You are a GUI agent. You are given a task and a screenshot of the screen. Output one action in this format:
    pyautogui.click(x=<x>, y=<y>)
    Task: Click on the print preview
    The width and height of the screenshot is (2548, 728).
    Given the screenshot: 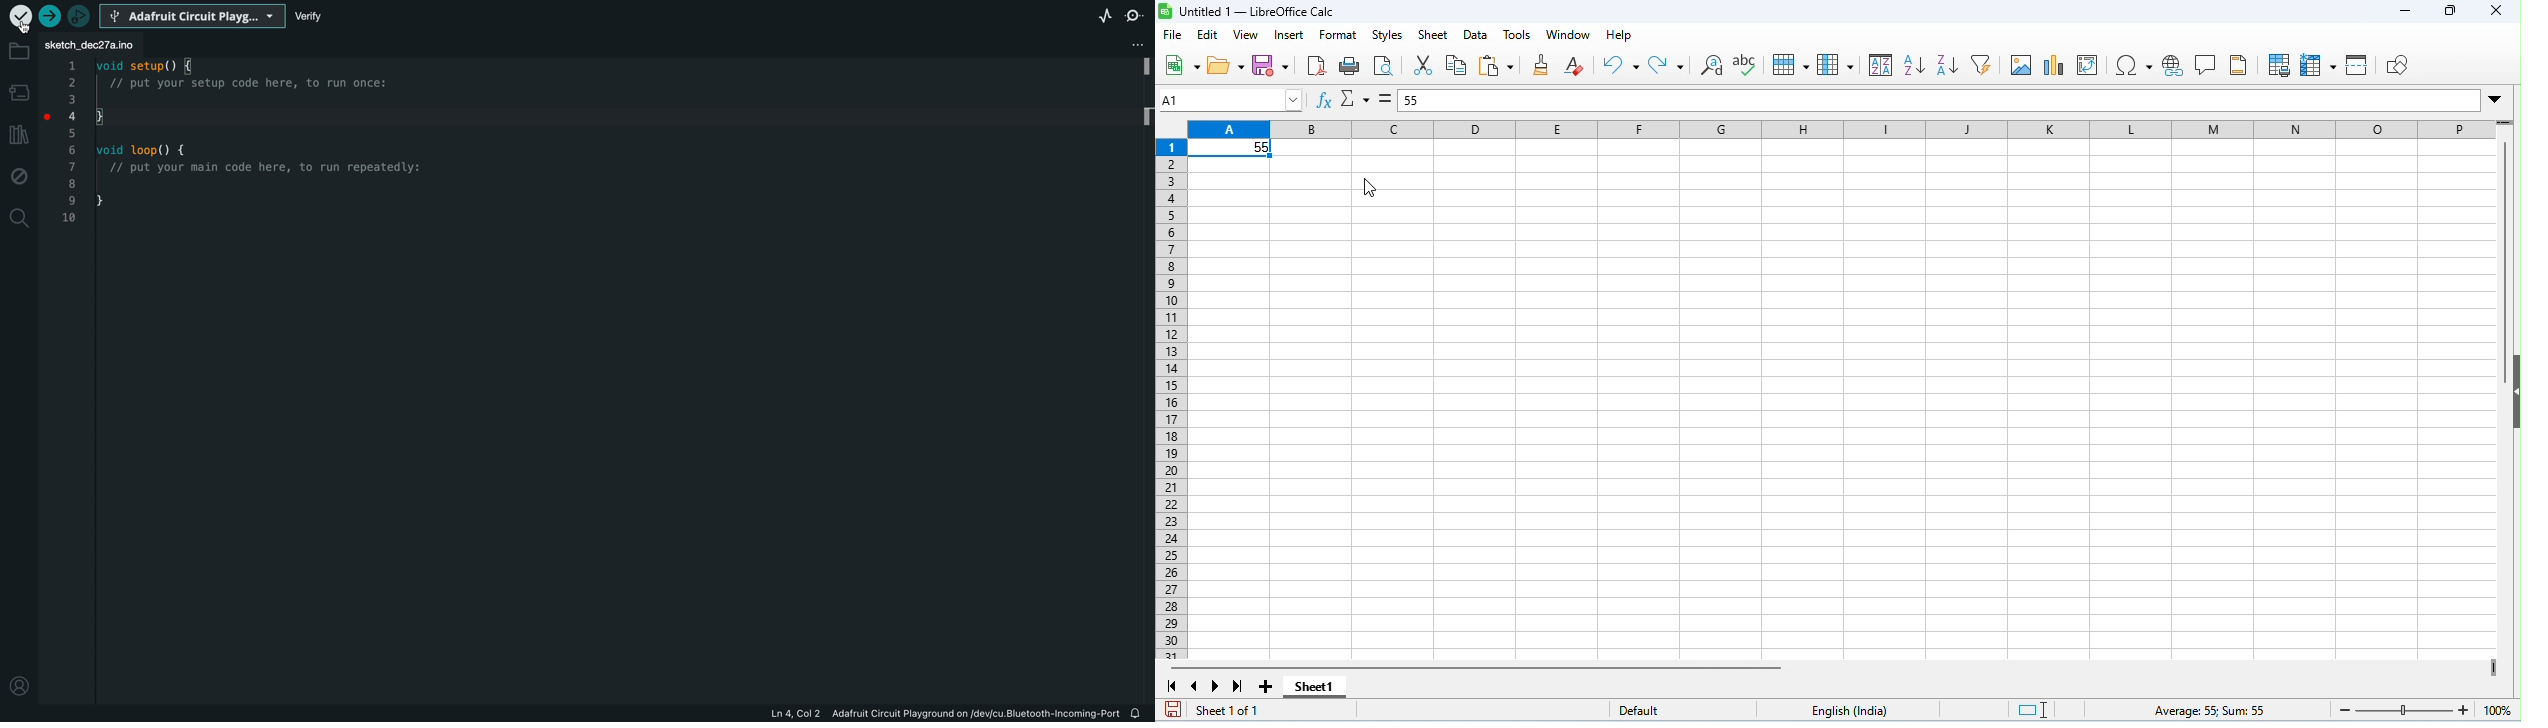 What is the action you would take?
    pyautogui.click(x=1385, y=67)
    